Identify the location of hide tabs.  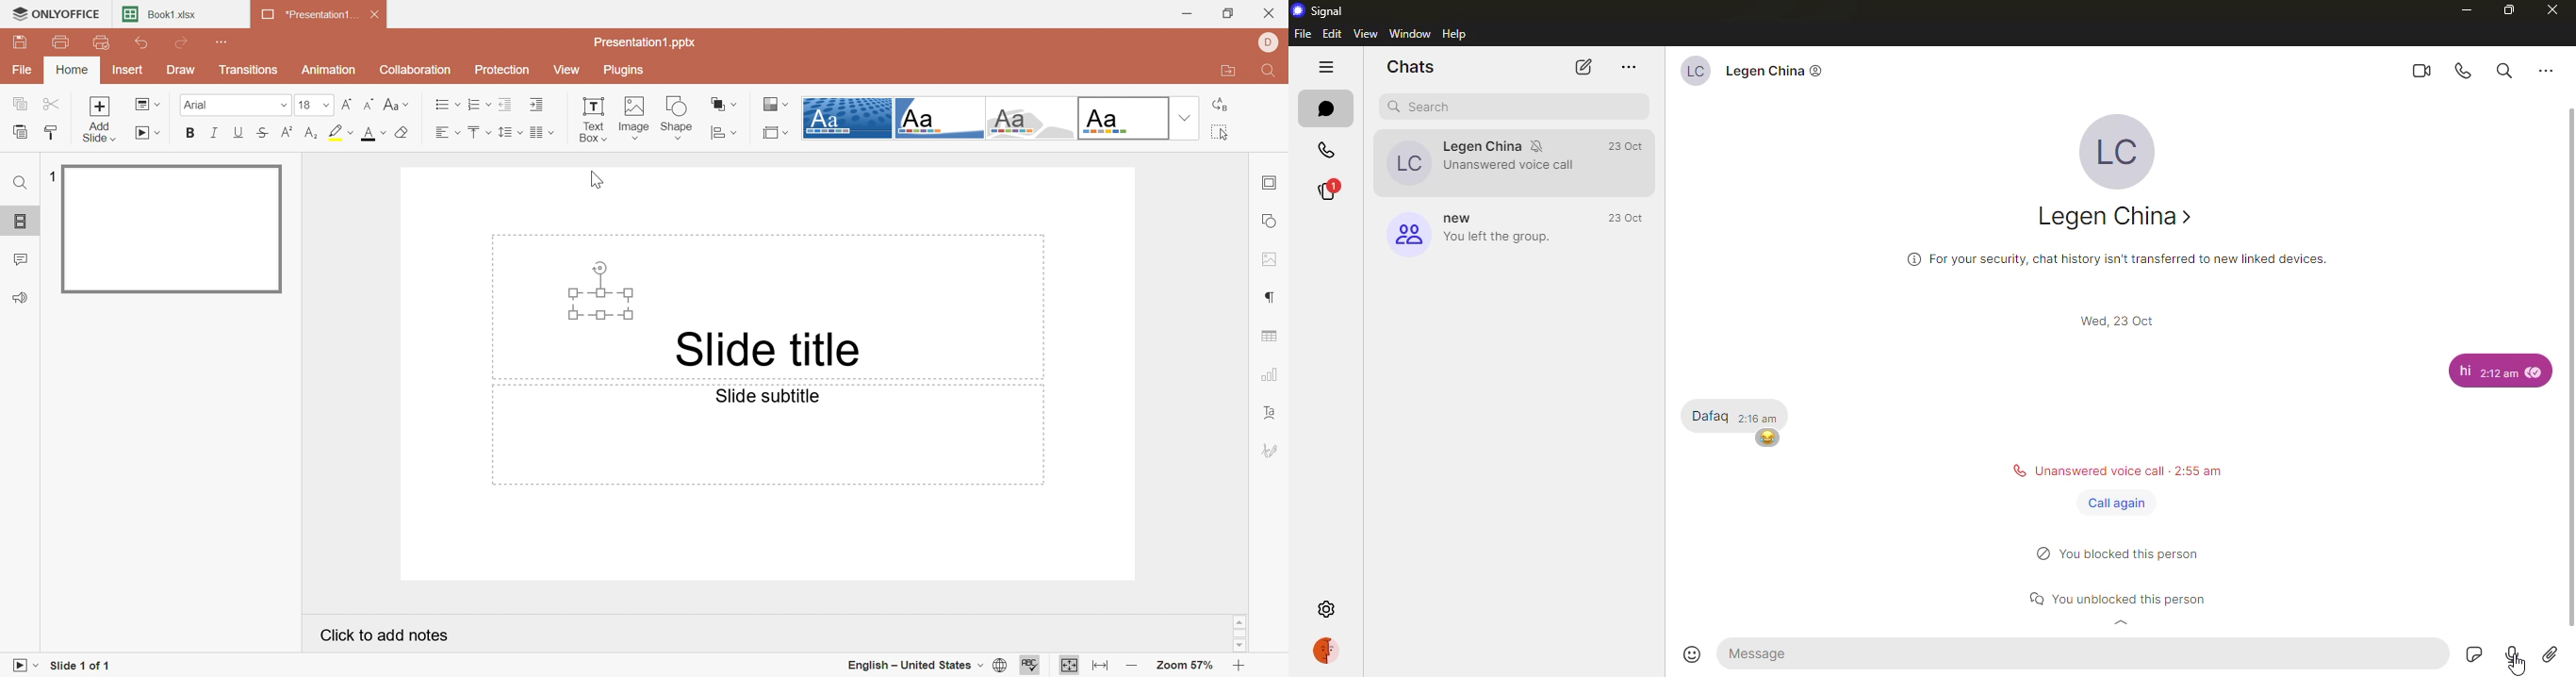
(1327, 68).